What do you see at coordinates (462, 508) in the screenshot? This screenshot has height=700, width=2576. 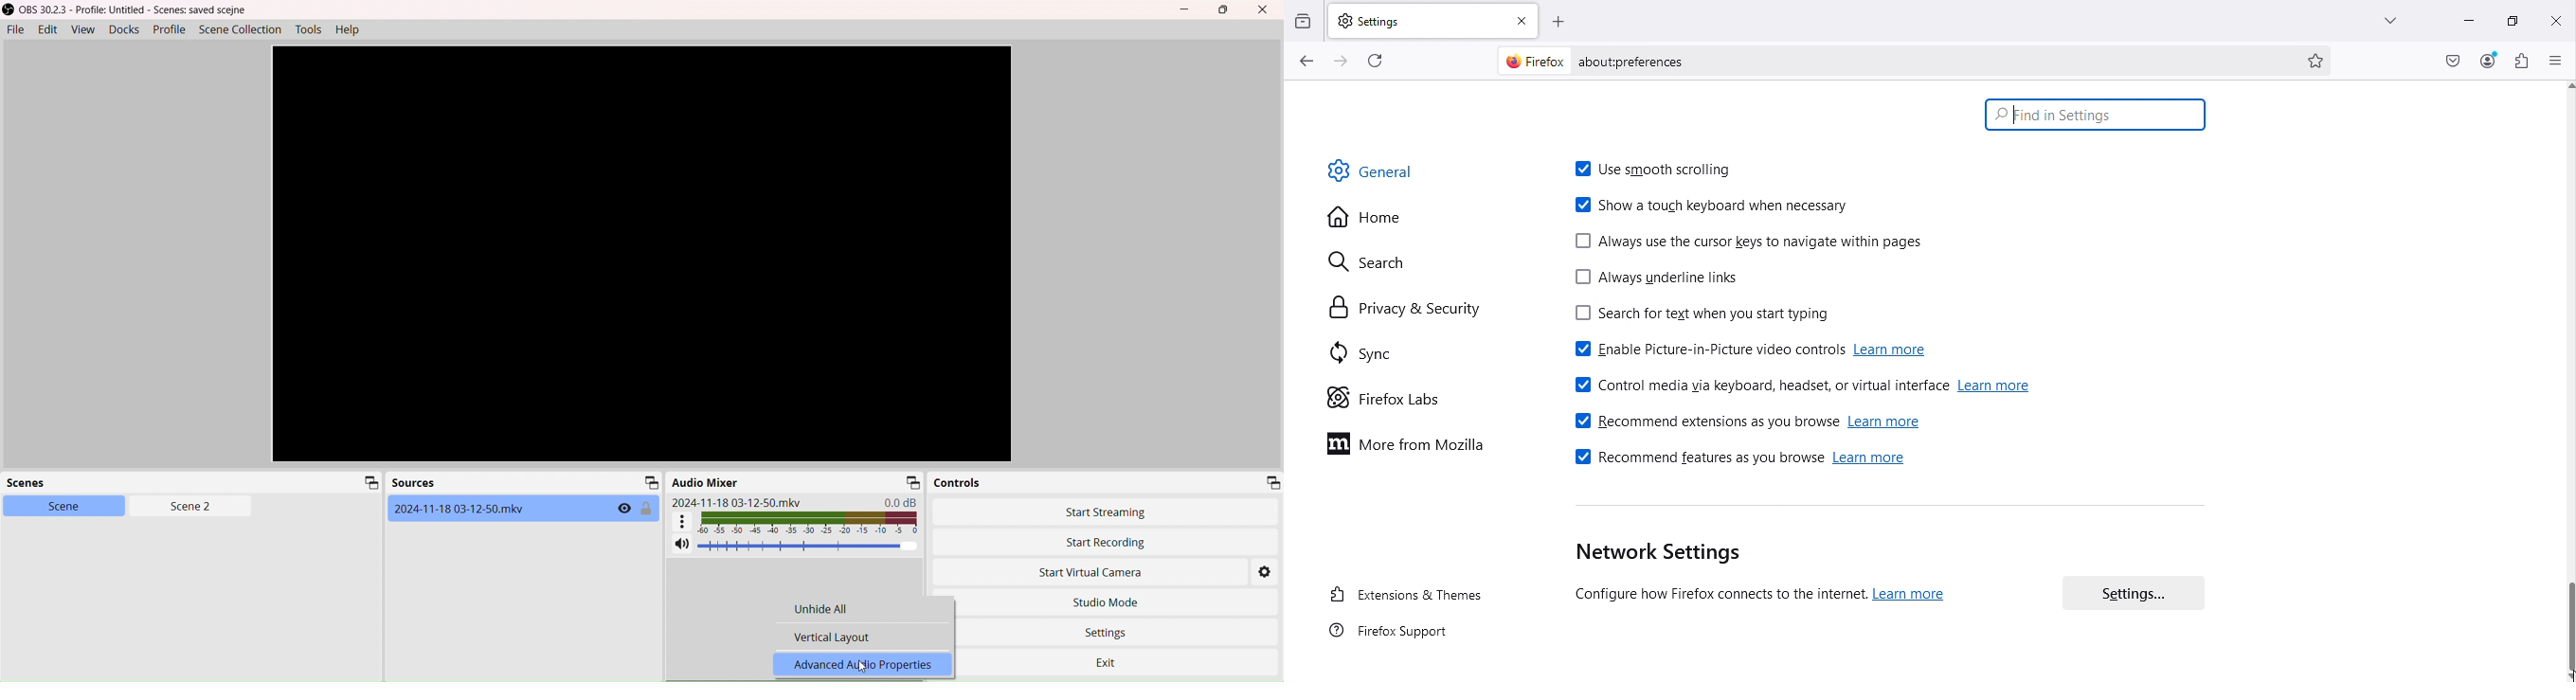 I see `WebCam Source` at bounding box center [462, 508].